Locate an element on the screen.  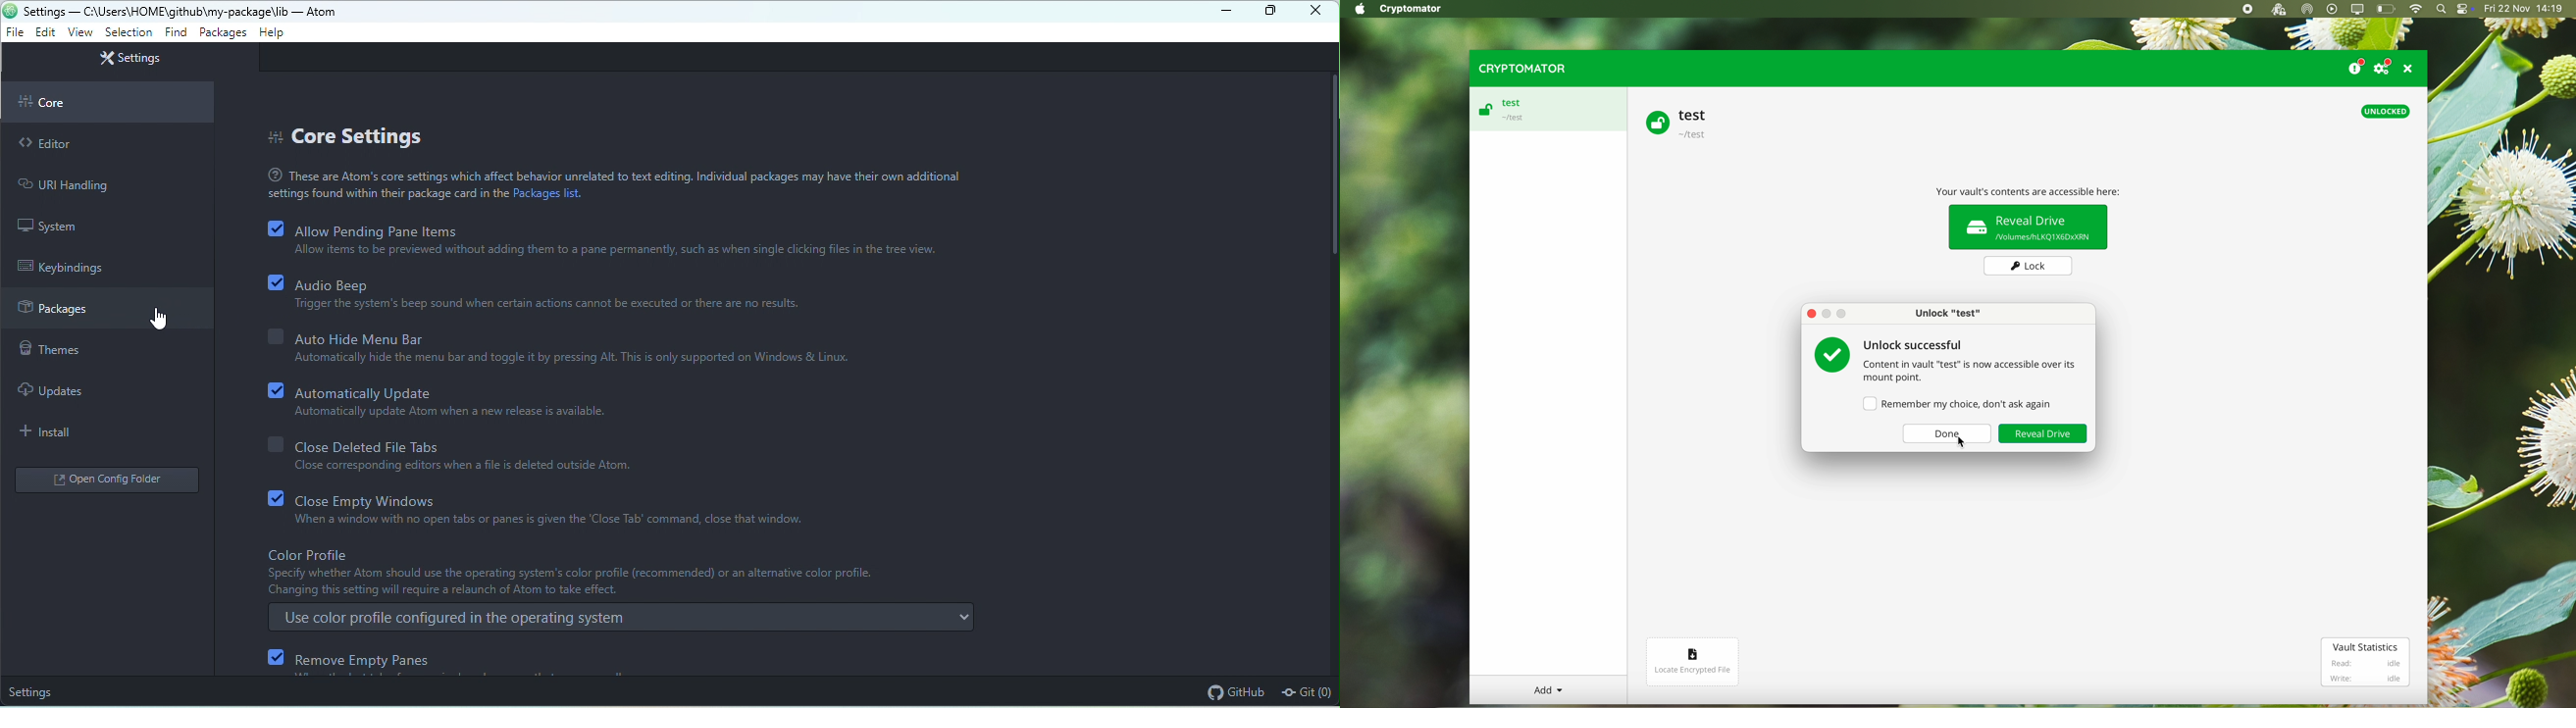
closed deleted file tabs is located at coordinates (380, 447).